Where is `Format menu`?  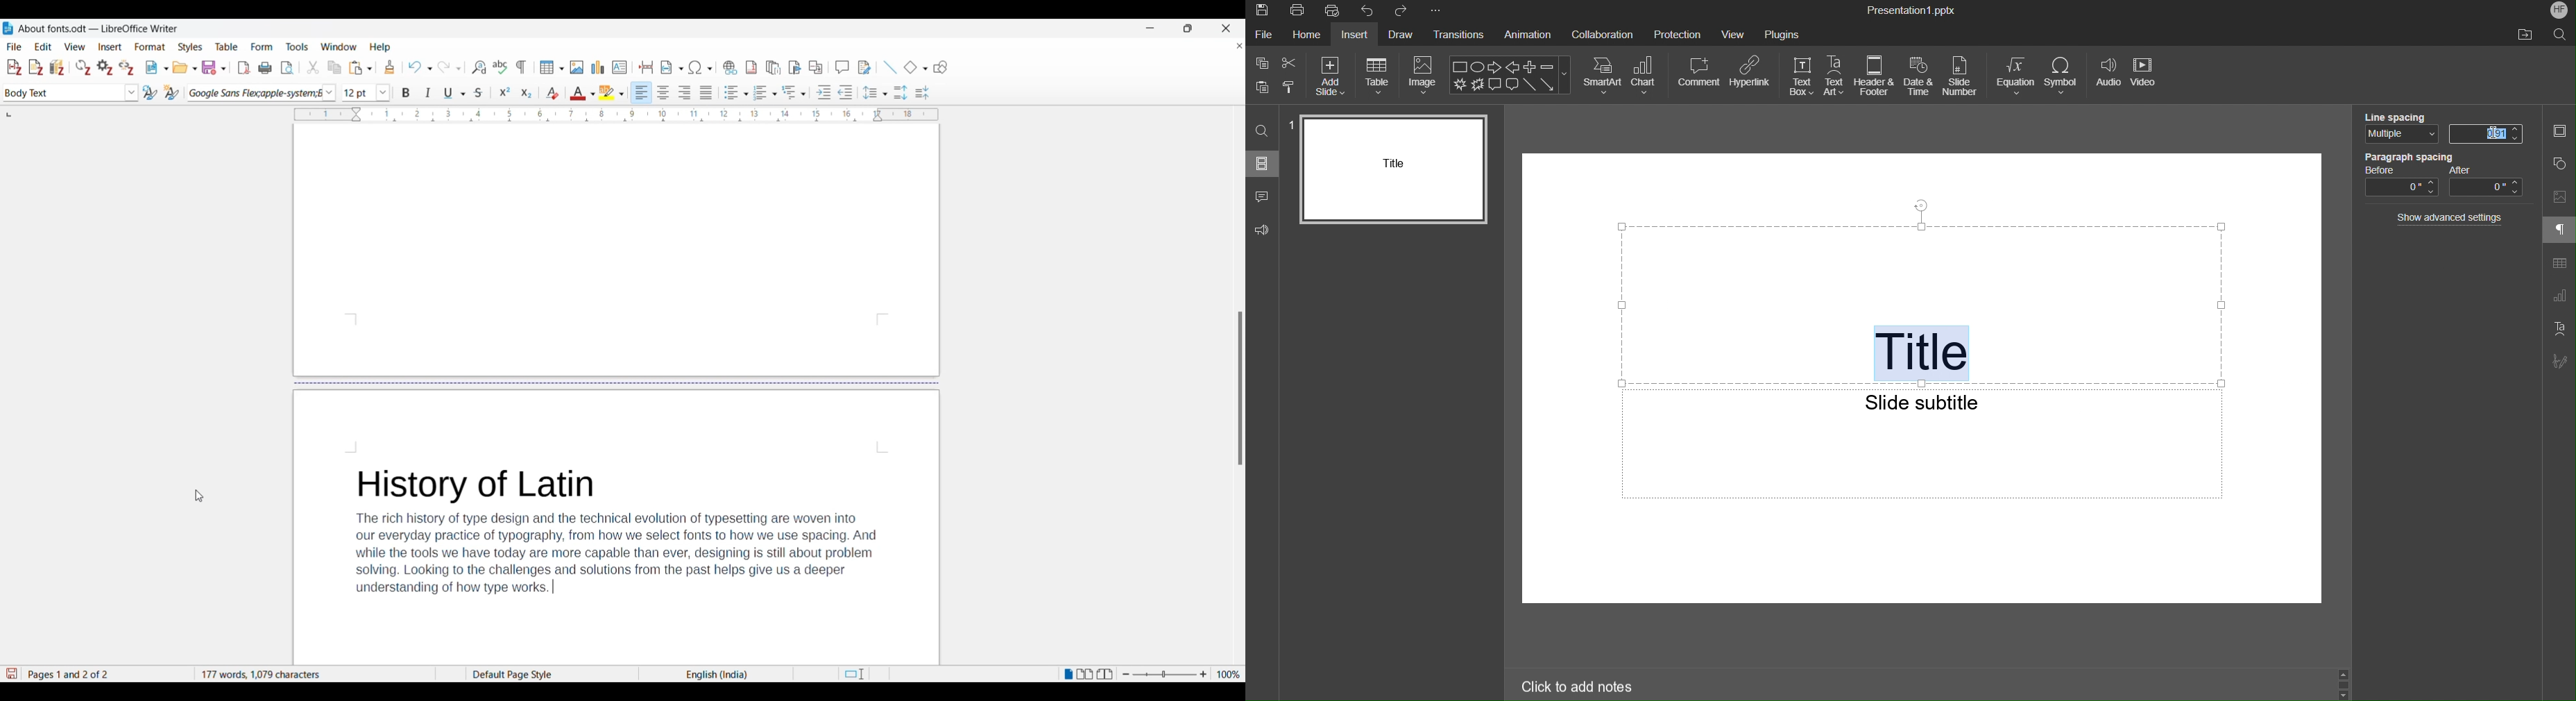
Format menu is located at coordinates (150, 47).